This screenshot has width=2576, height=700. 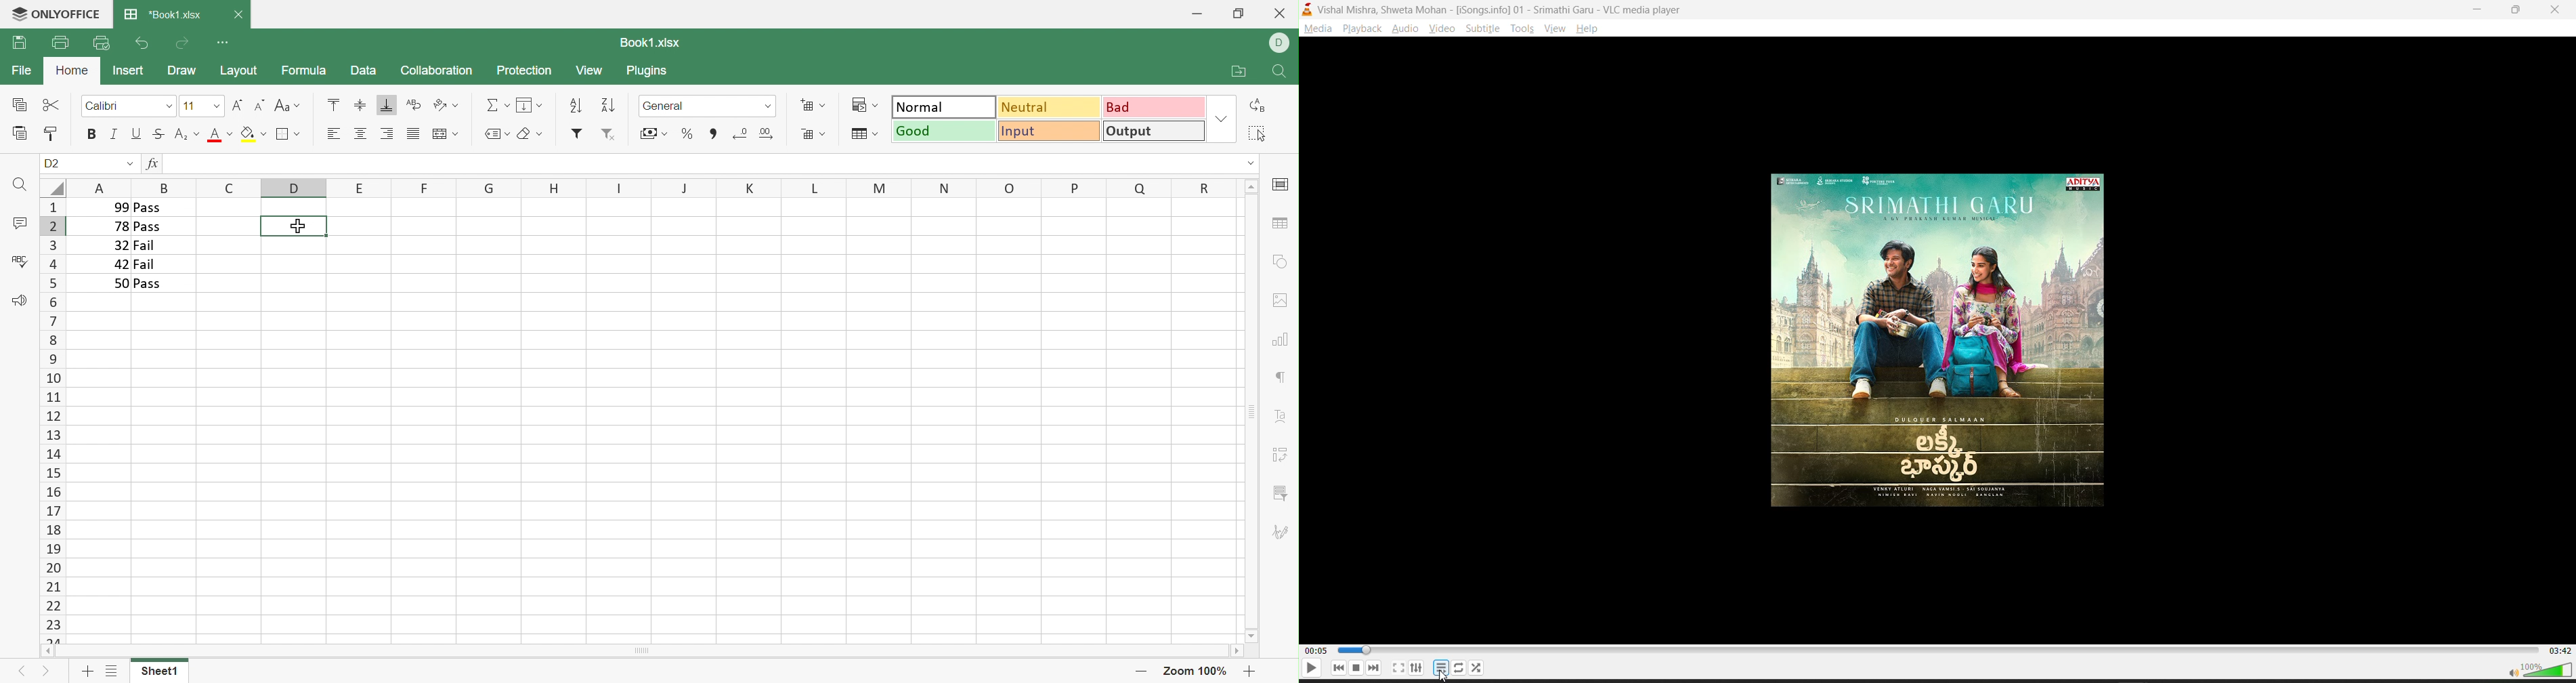 I want to click on Align top, so click(x=333, y=104).